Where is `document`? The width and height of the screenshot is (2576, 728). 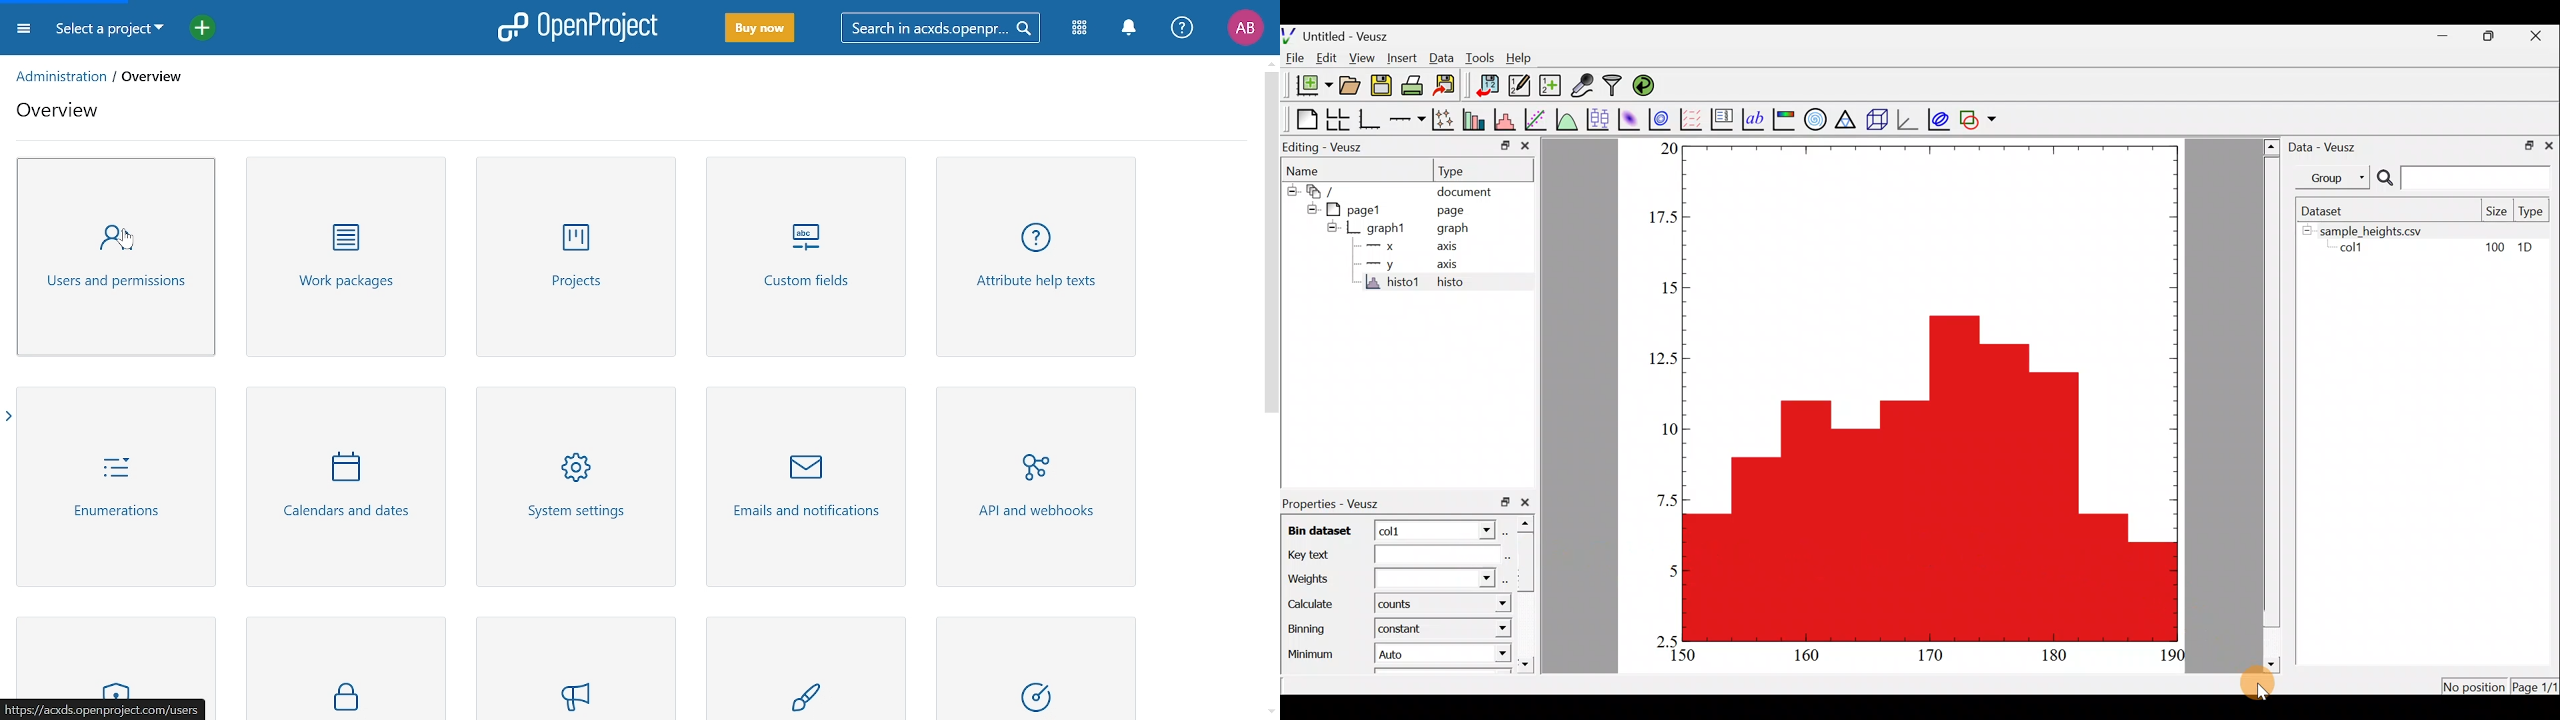 document is located at coordinates (1467, 193).